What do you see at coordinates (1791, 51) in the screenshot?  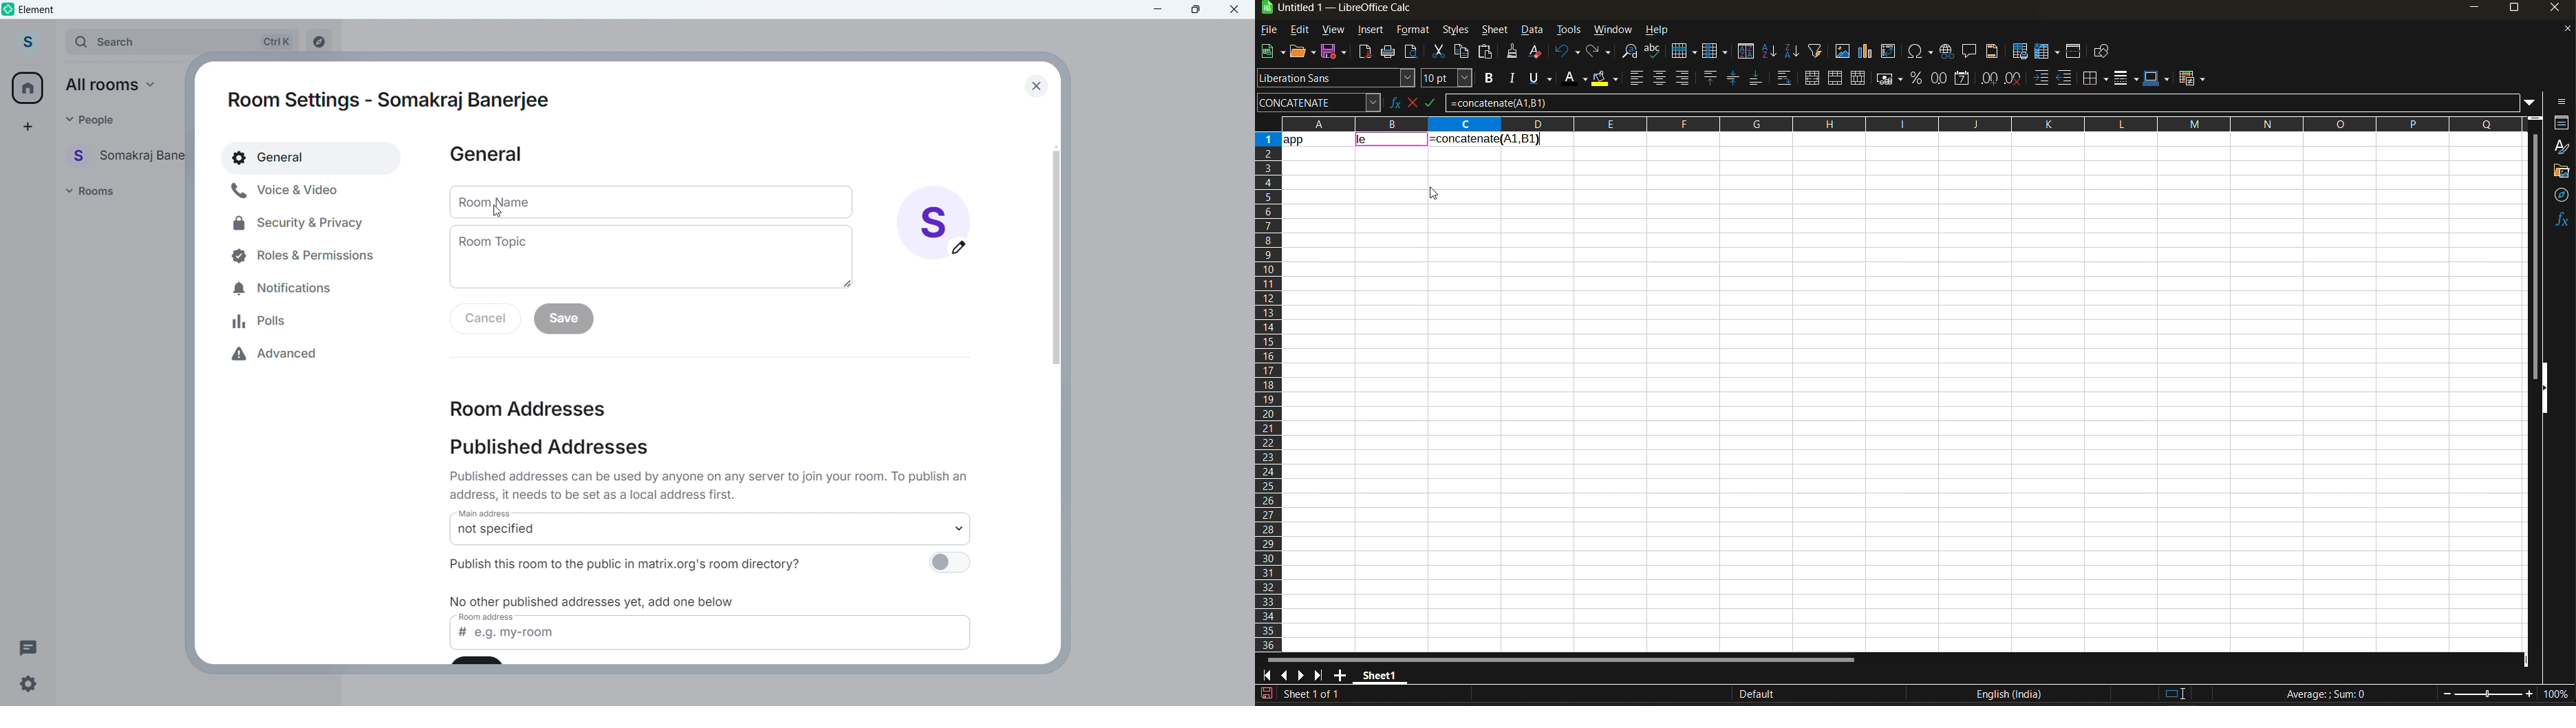 I see `sort descending` at bounding box center [1791, 51].